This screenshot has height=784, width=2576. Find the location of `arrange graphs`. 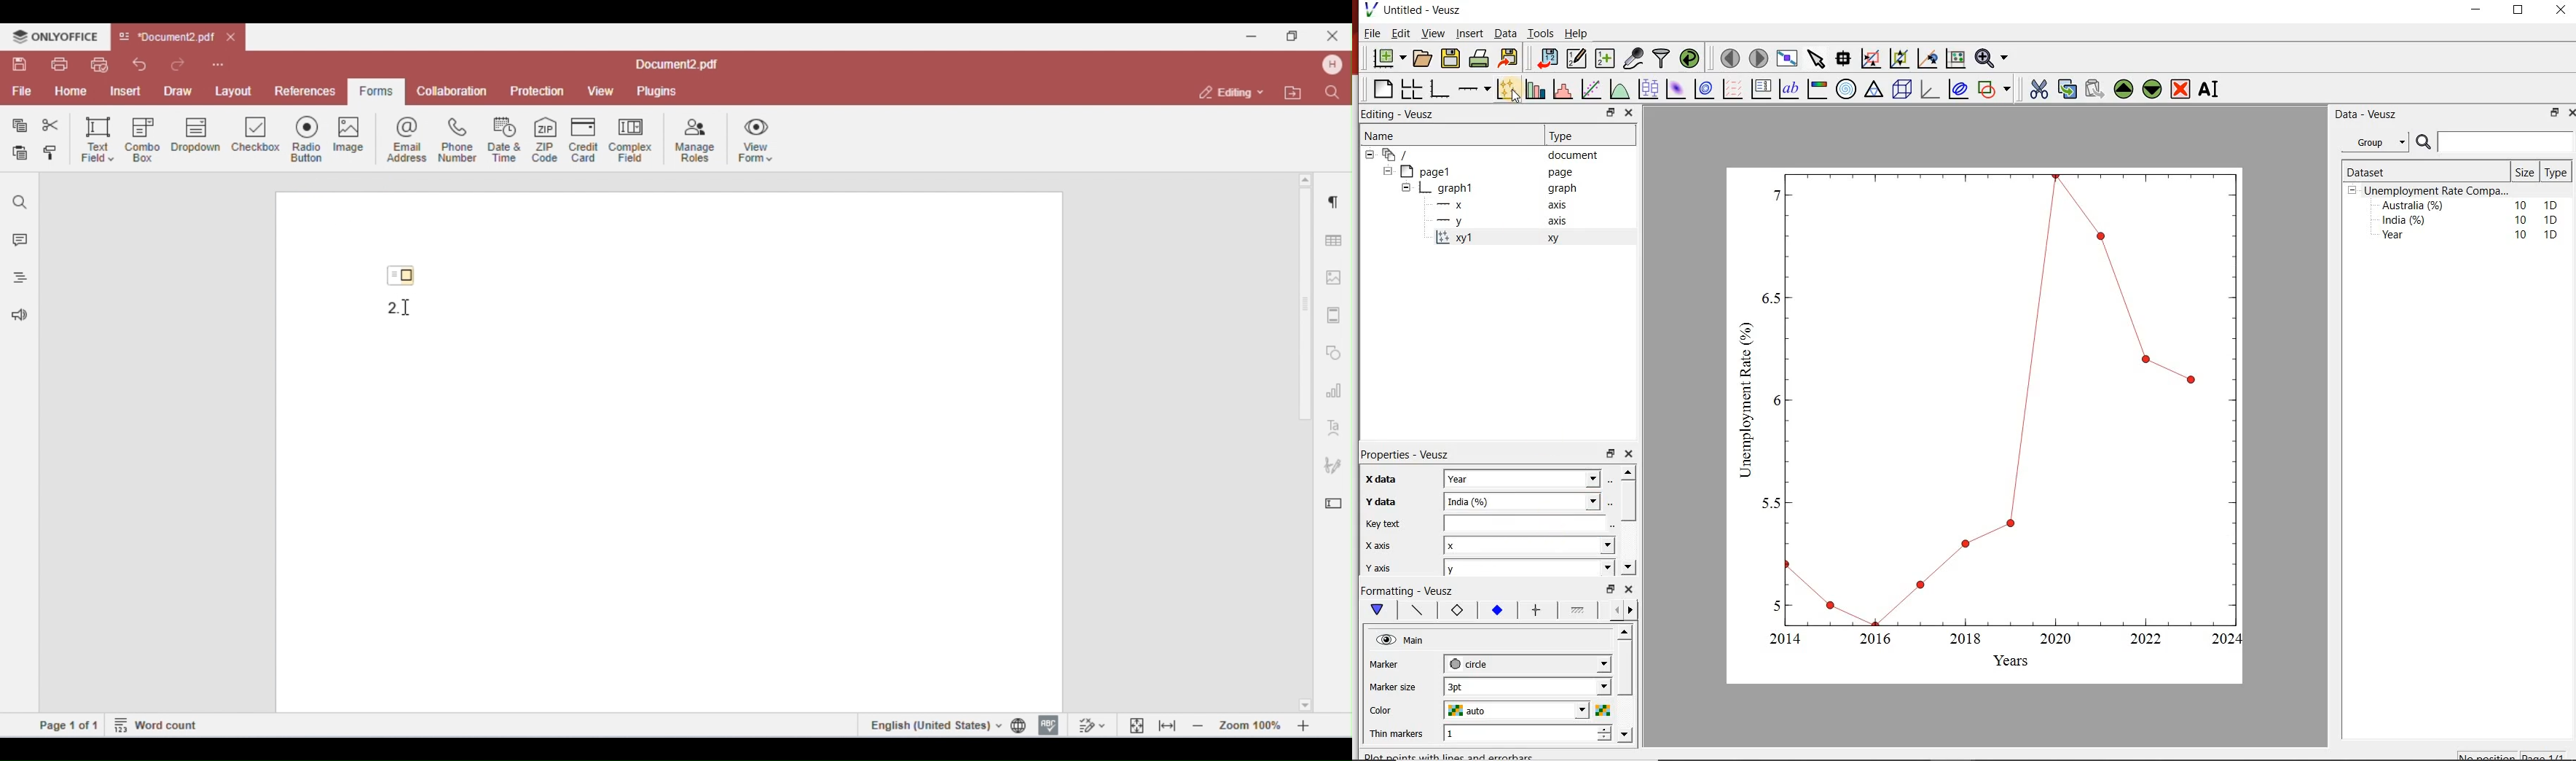

arrange graphs is located at coordinates (1411, 88).